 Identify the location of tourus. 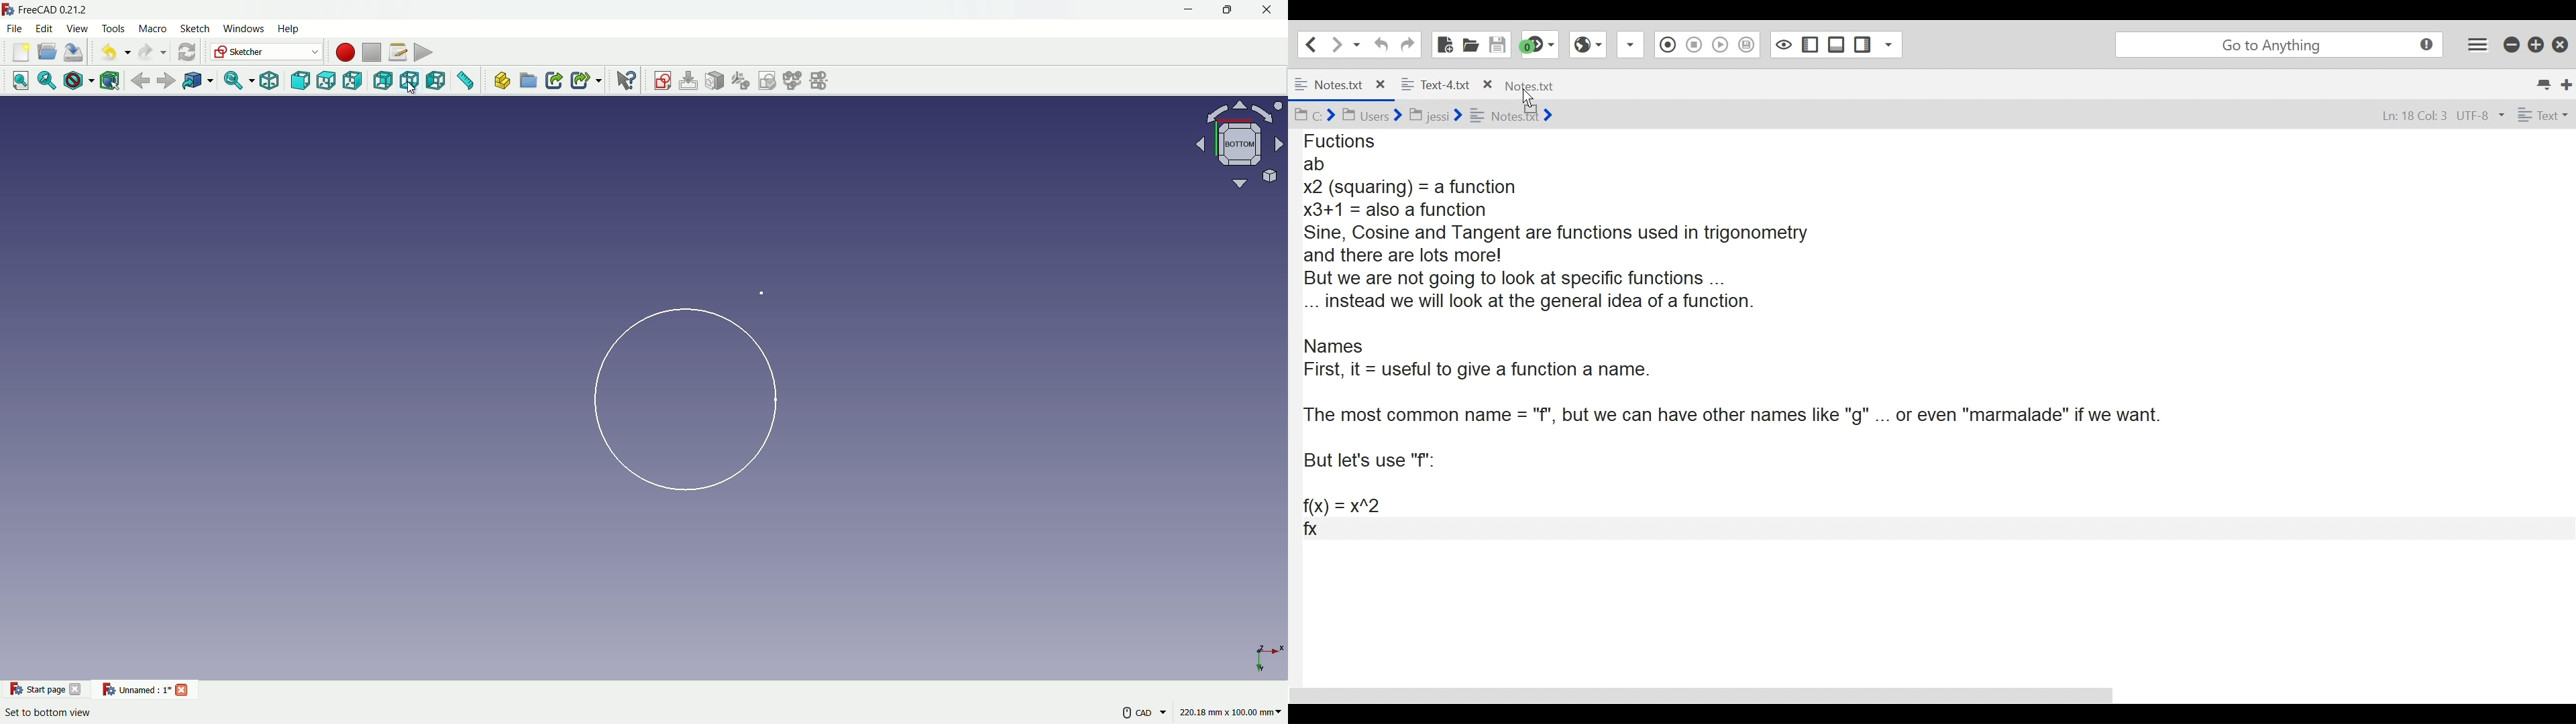
(1265, 643).